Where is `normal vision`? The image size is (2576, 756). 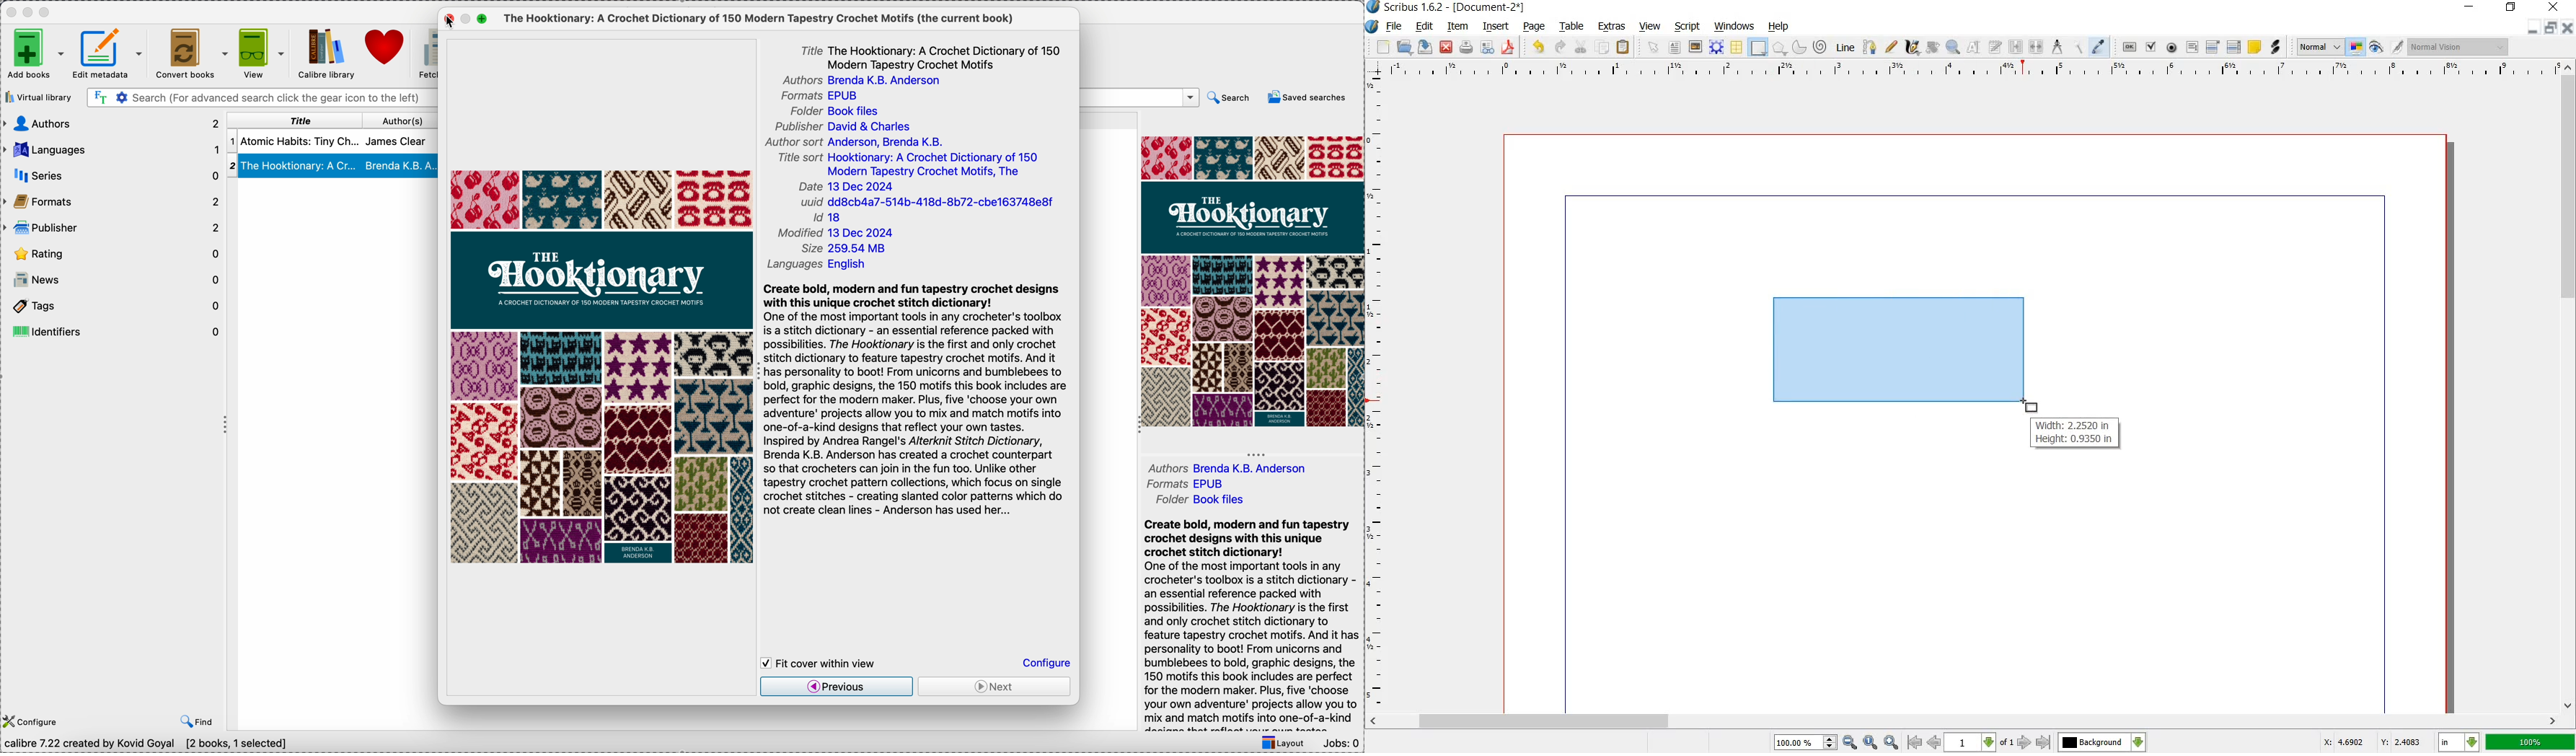 normal vision is located at coordinates (2457, 47).